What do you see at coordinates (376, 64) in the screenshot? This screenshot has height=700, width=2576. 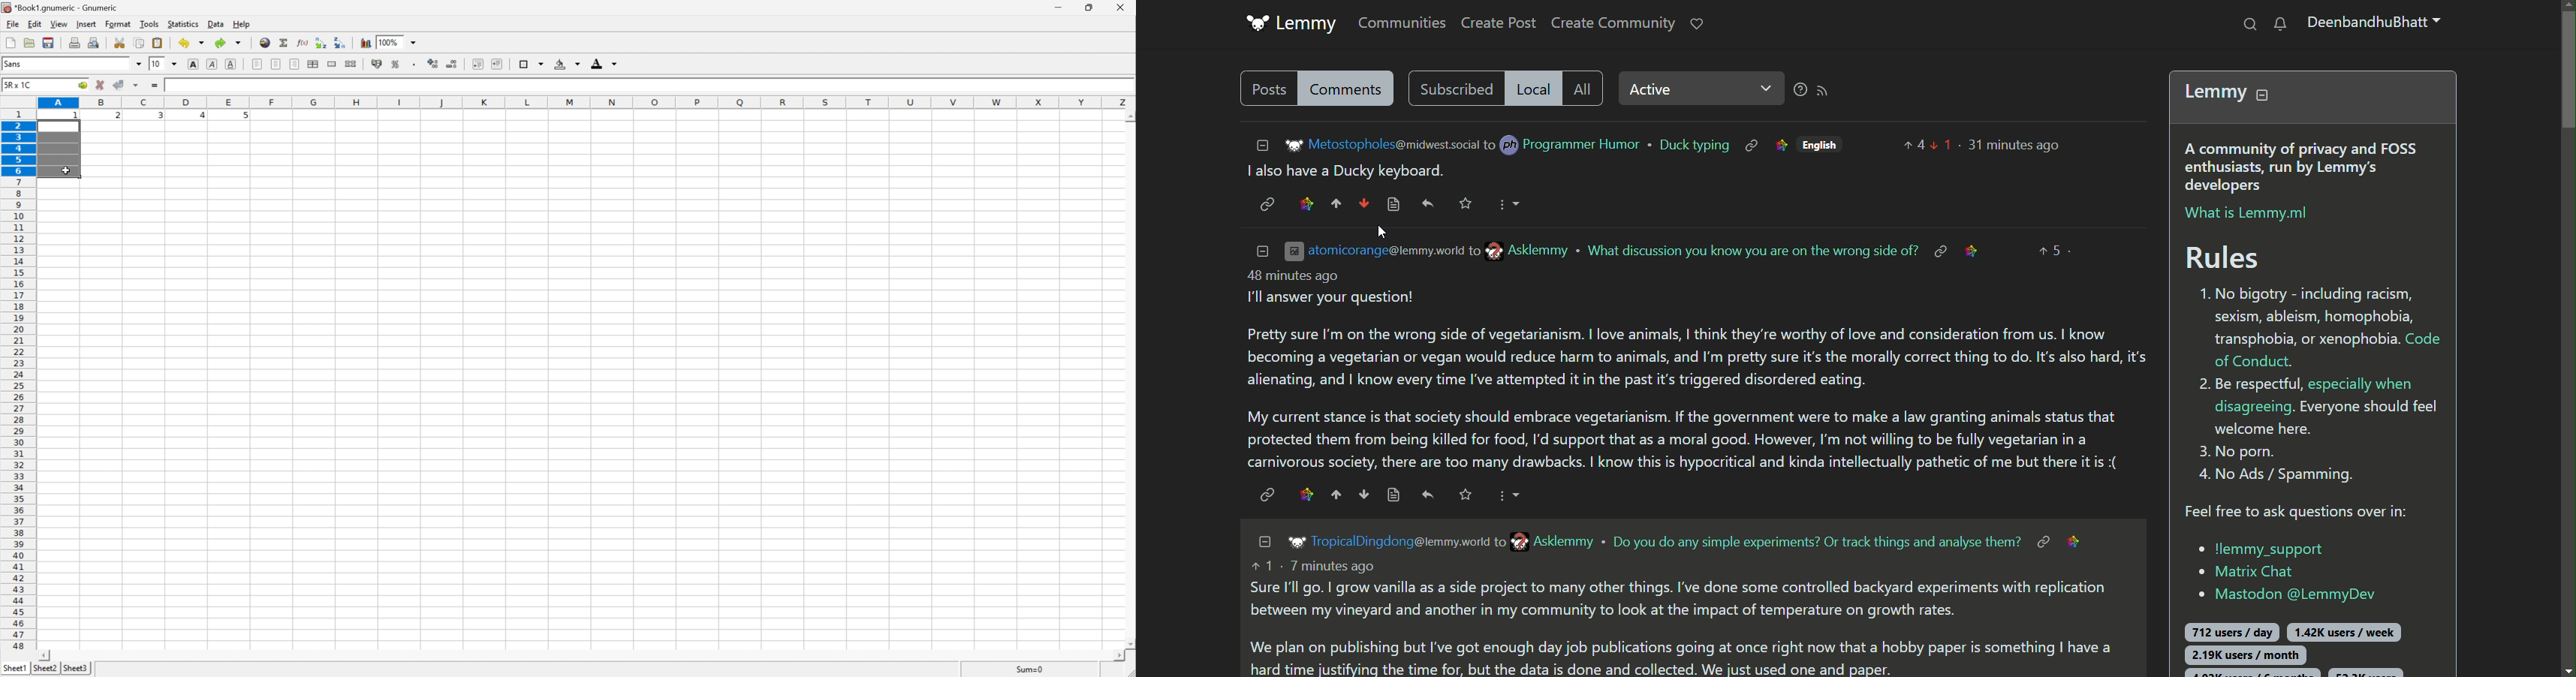 I see `format selection as accounting` at bounding box center [376, 64].